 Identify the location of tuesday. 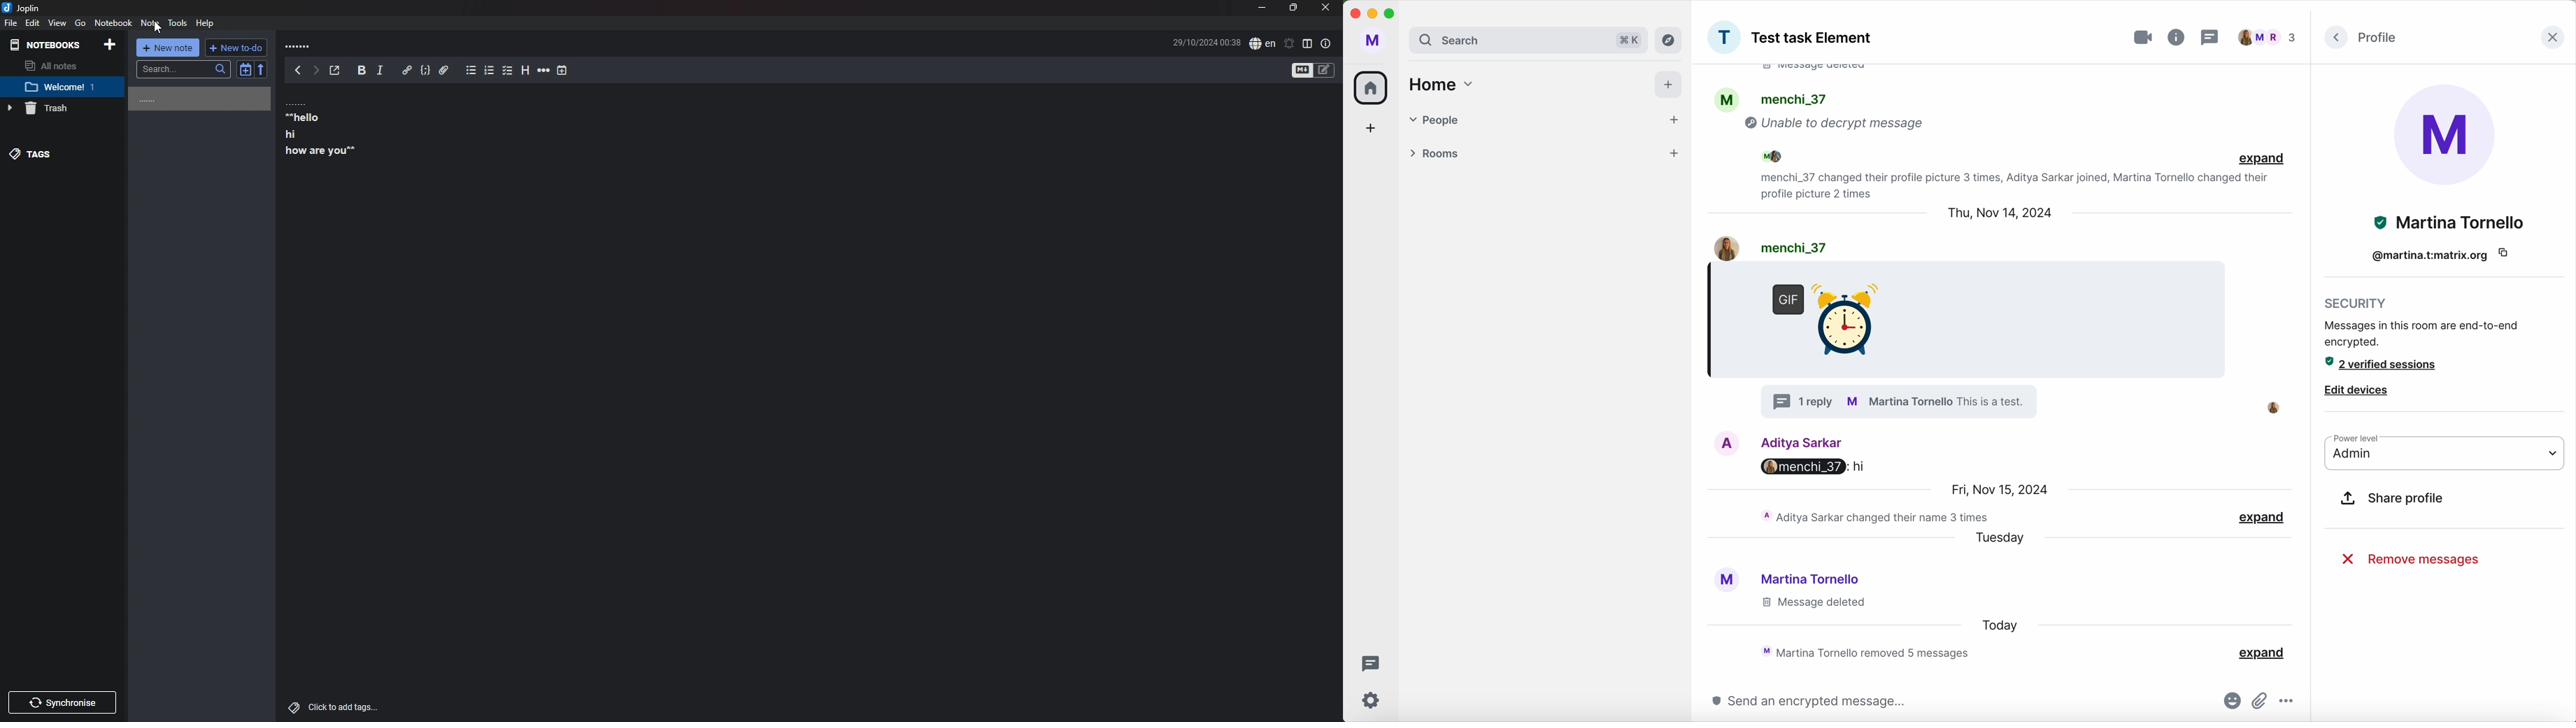
(2001, 540).